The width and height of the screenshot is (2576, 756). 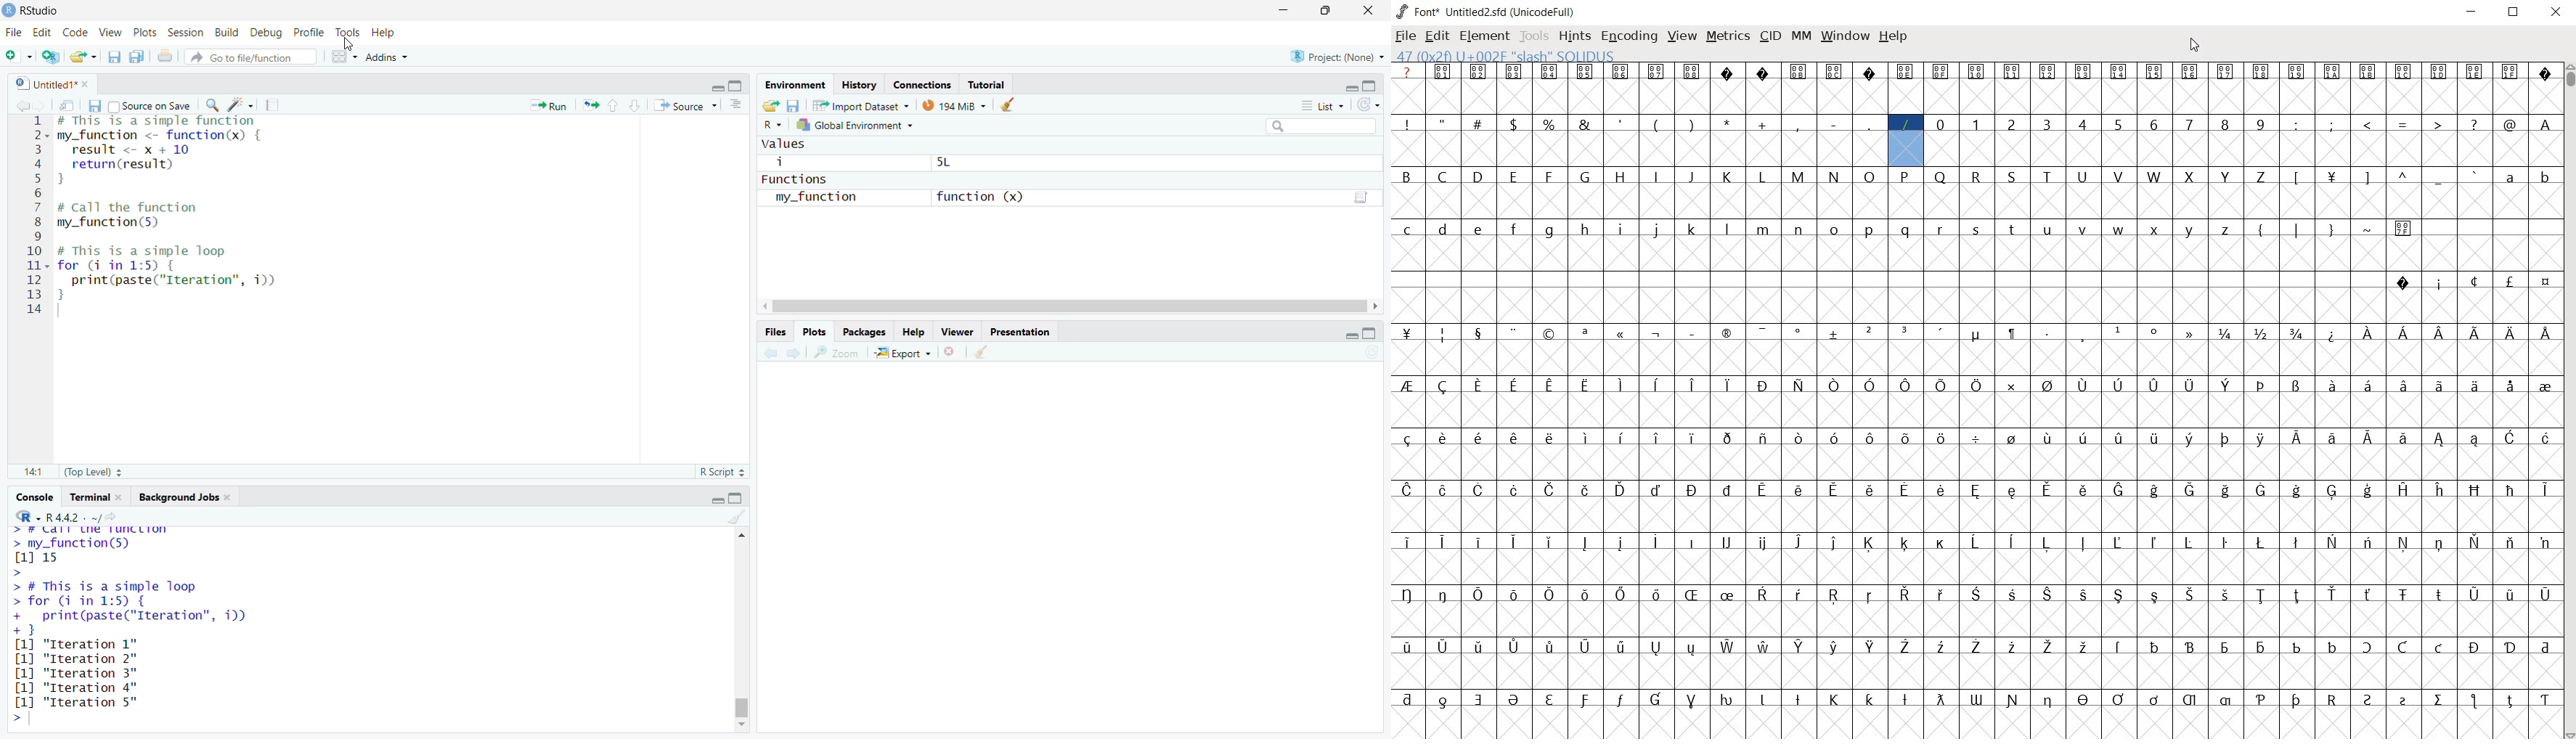 I want to click on go to file/function, so click(x=251, y=55).